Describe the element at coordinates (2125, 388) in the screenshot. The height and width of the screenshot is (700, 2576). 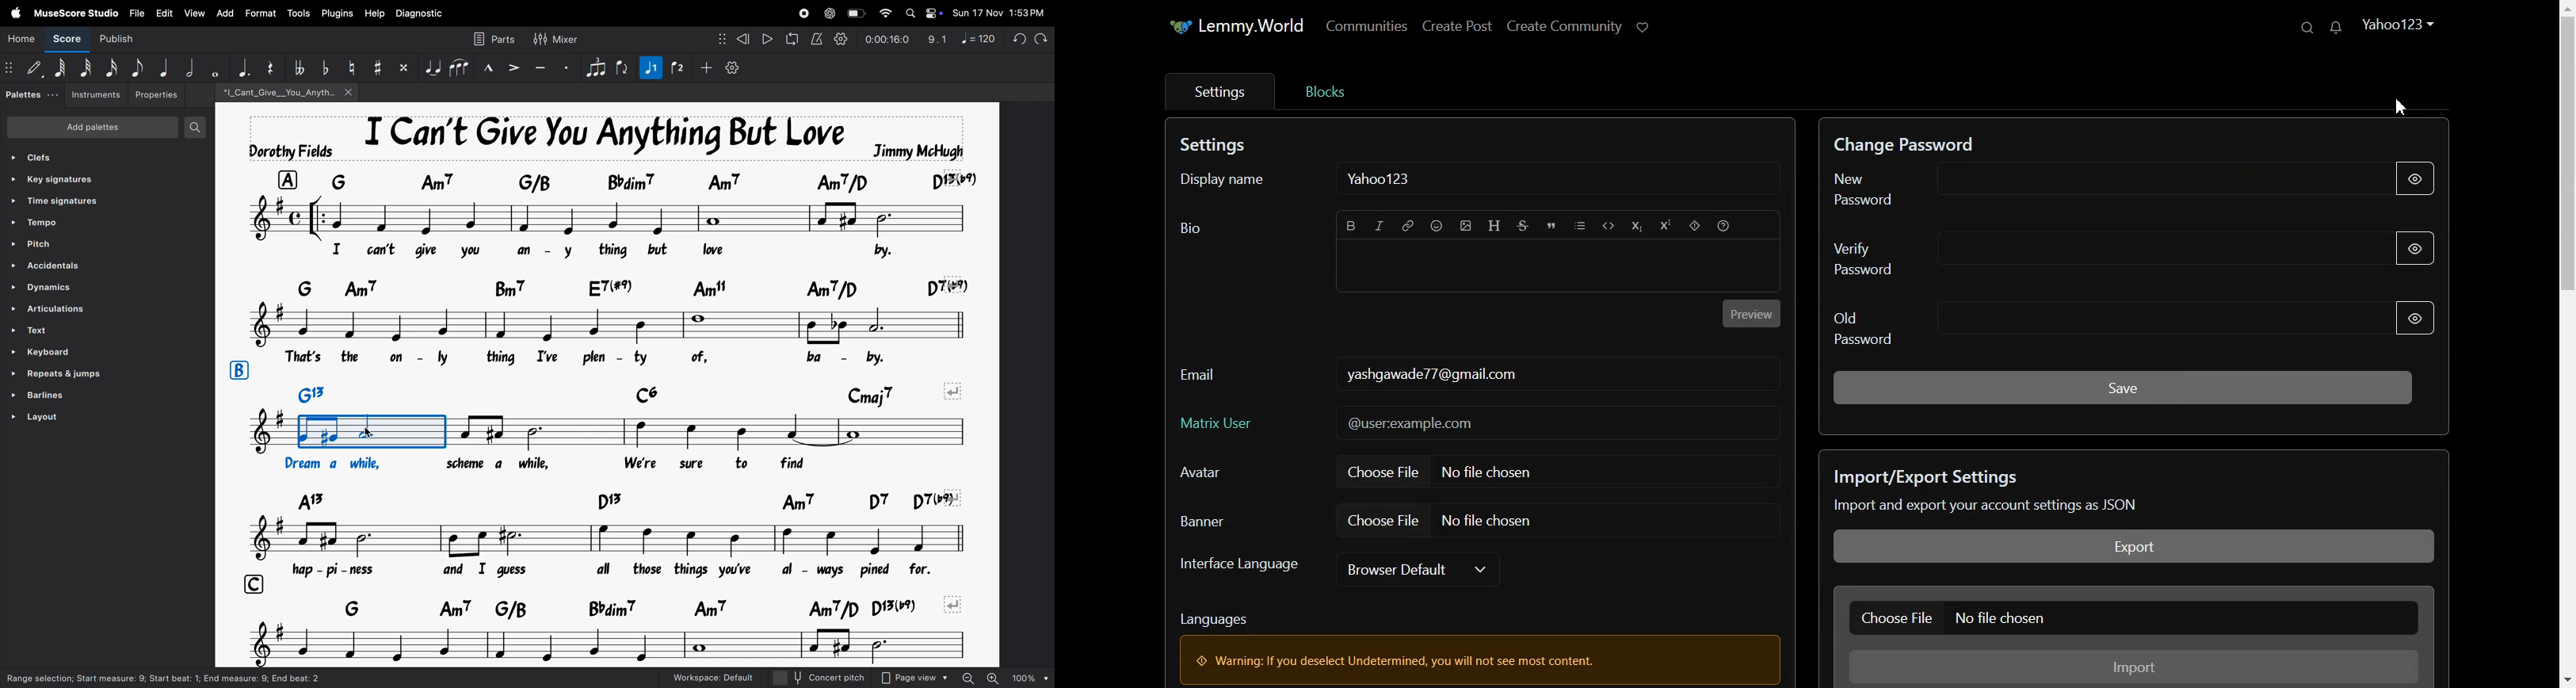
I see `Save` at that location.